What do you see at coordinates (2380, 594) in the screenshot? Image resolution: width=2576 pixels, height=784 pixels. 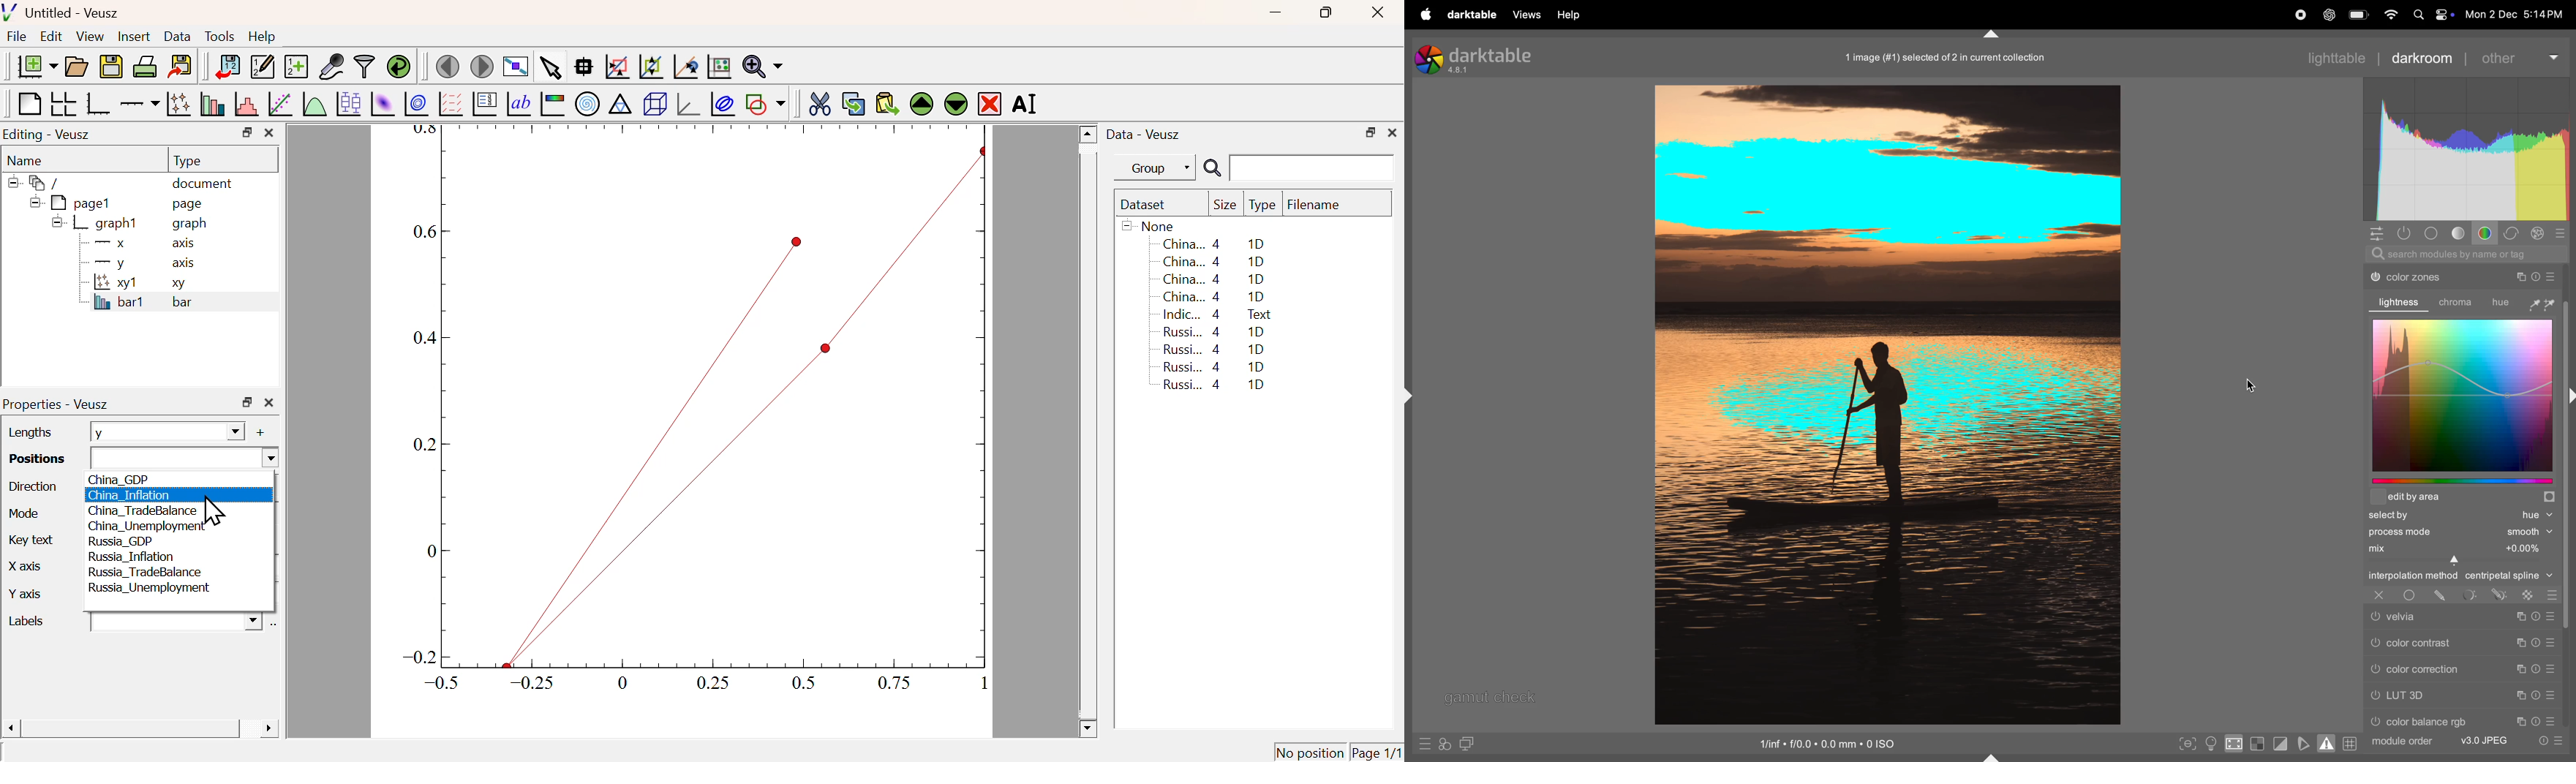 I see `` at bounding box center [2380, 594].